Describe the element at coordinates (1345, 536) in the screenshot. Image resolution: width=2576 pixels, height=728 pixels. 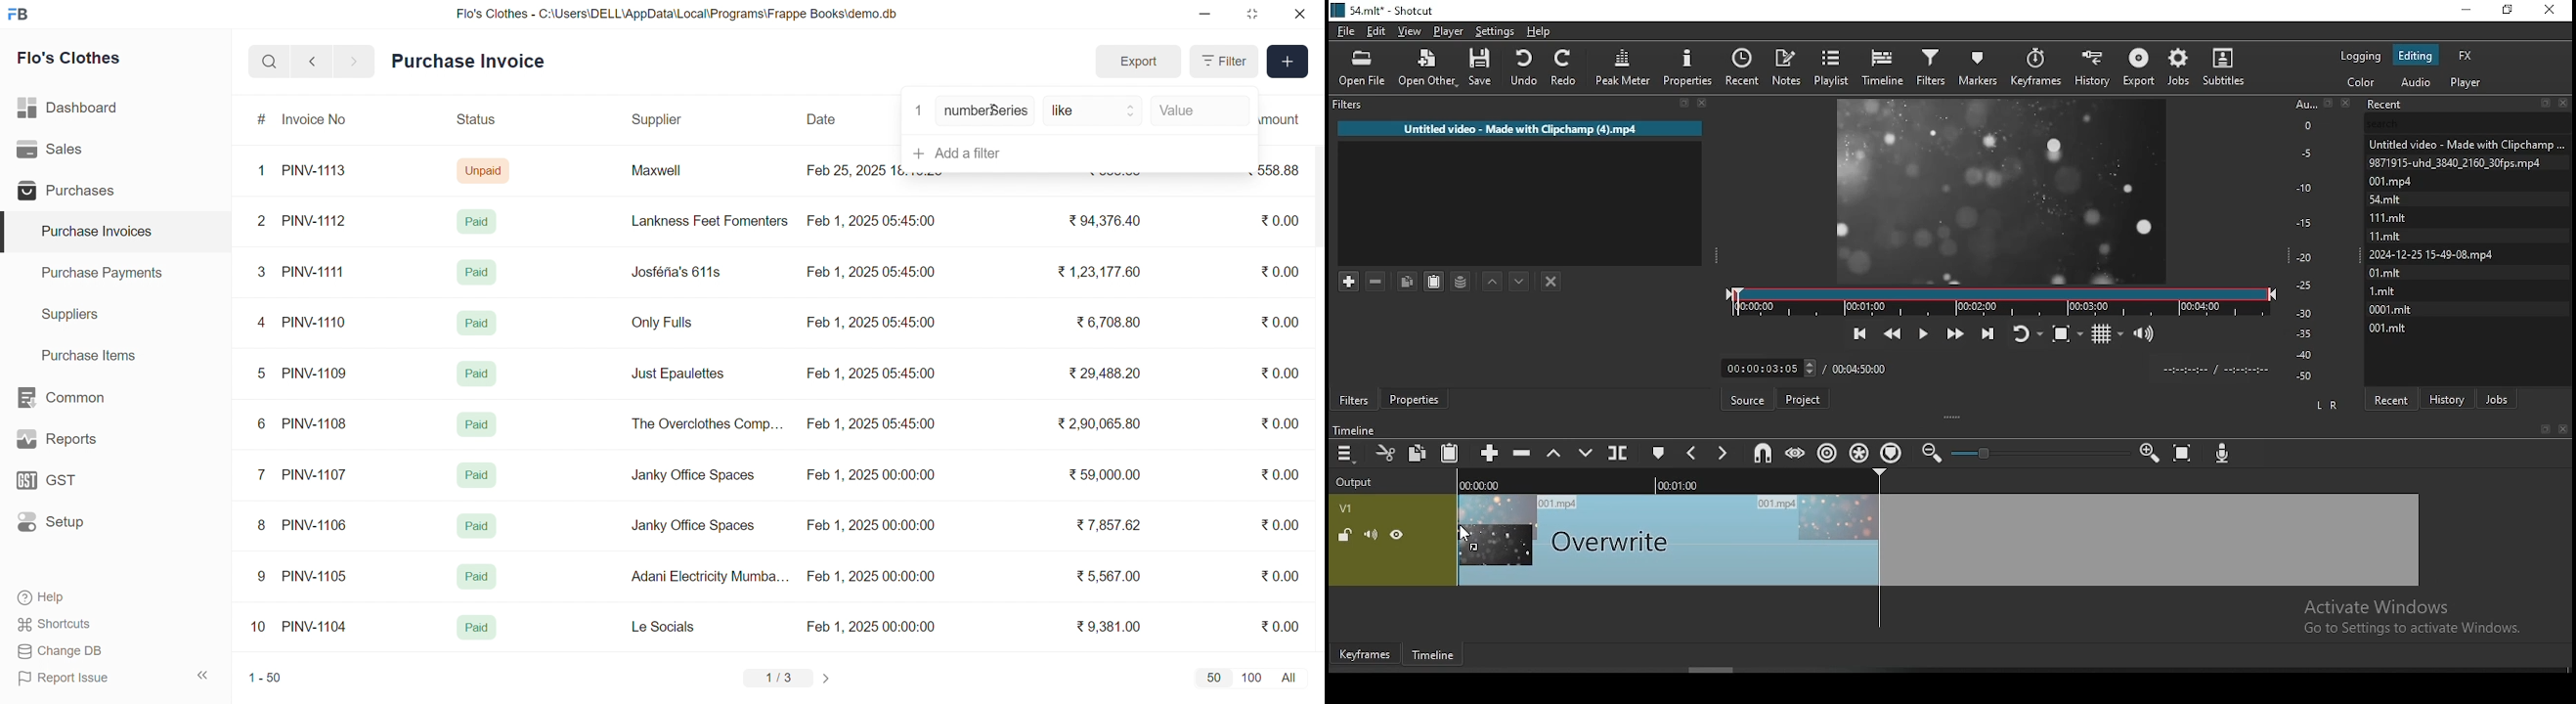
I see `(un)lock` at that location.